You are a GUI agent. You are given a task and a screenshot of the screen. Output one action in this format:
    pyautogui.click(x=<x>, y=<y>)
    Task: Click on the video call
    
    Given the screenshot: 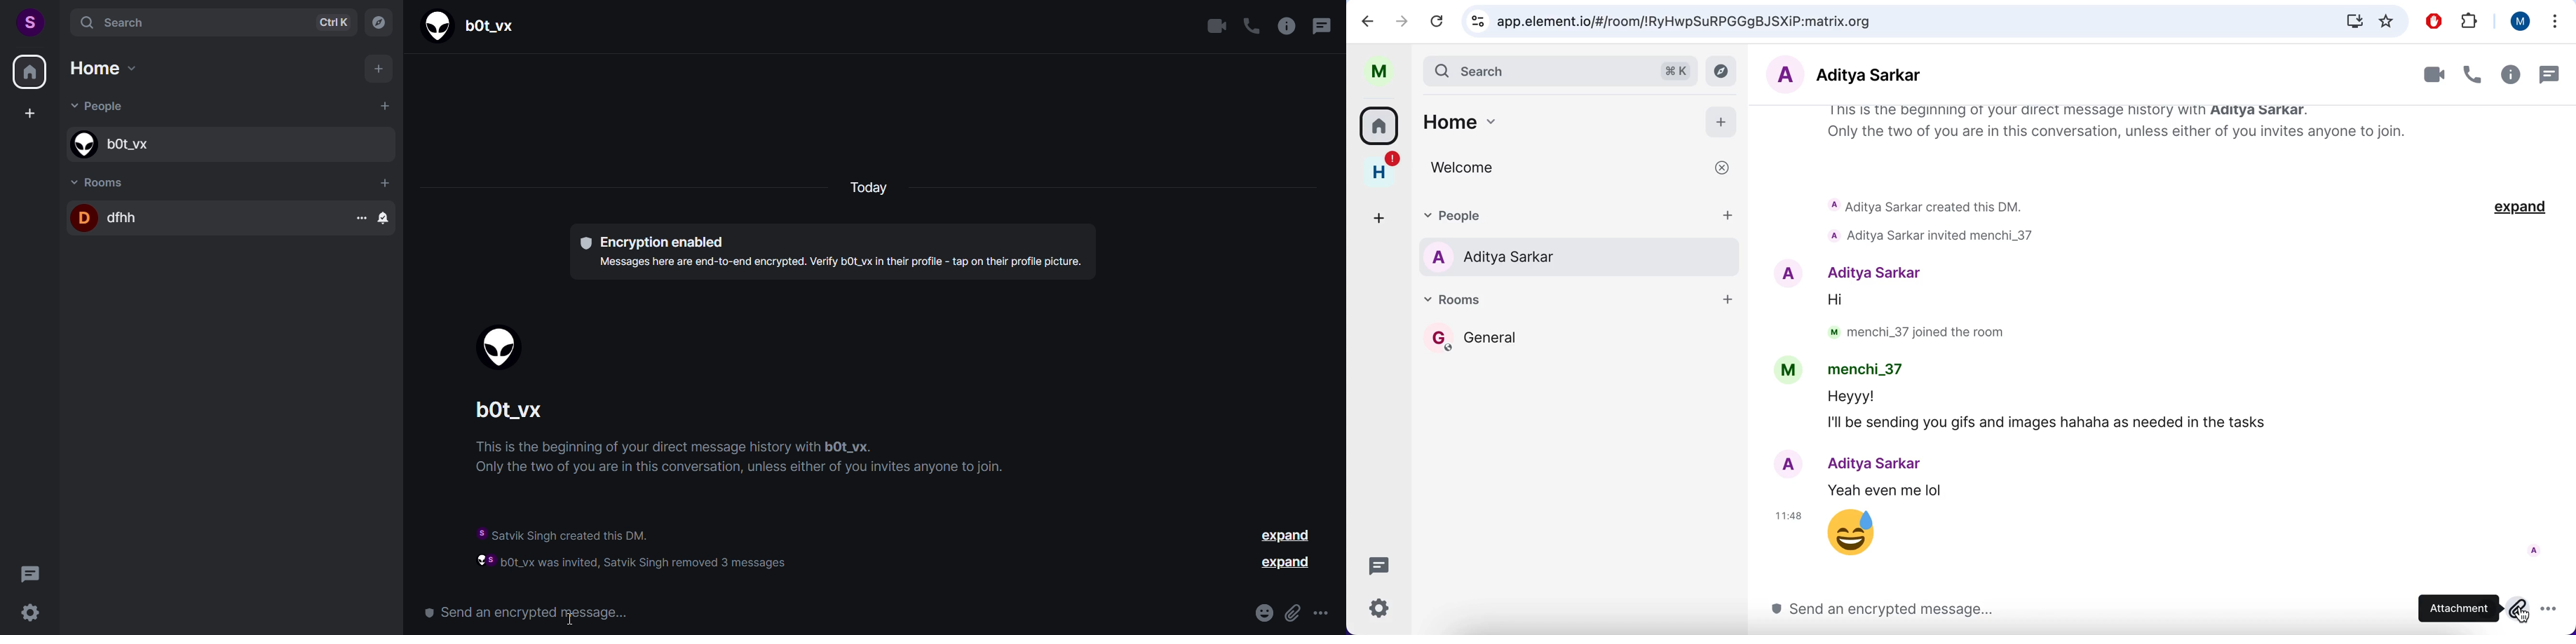 What is the action you would take?
    pyautogui.click(x=1217, y=27)
    